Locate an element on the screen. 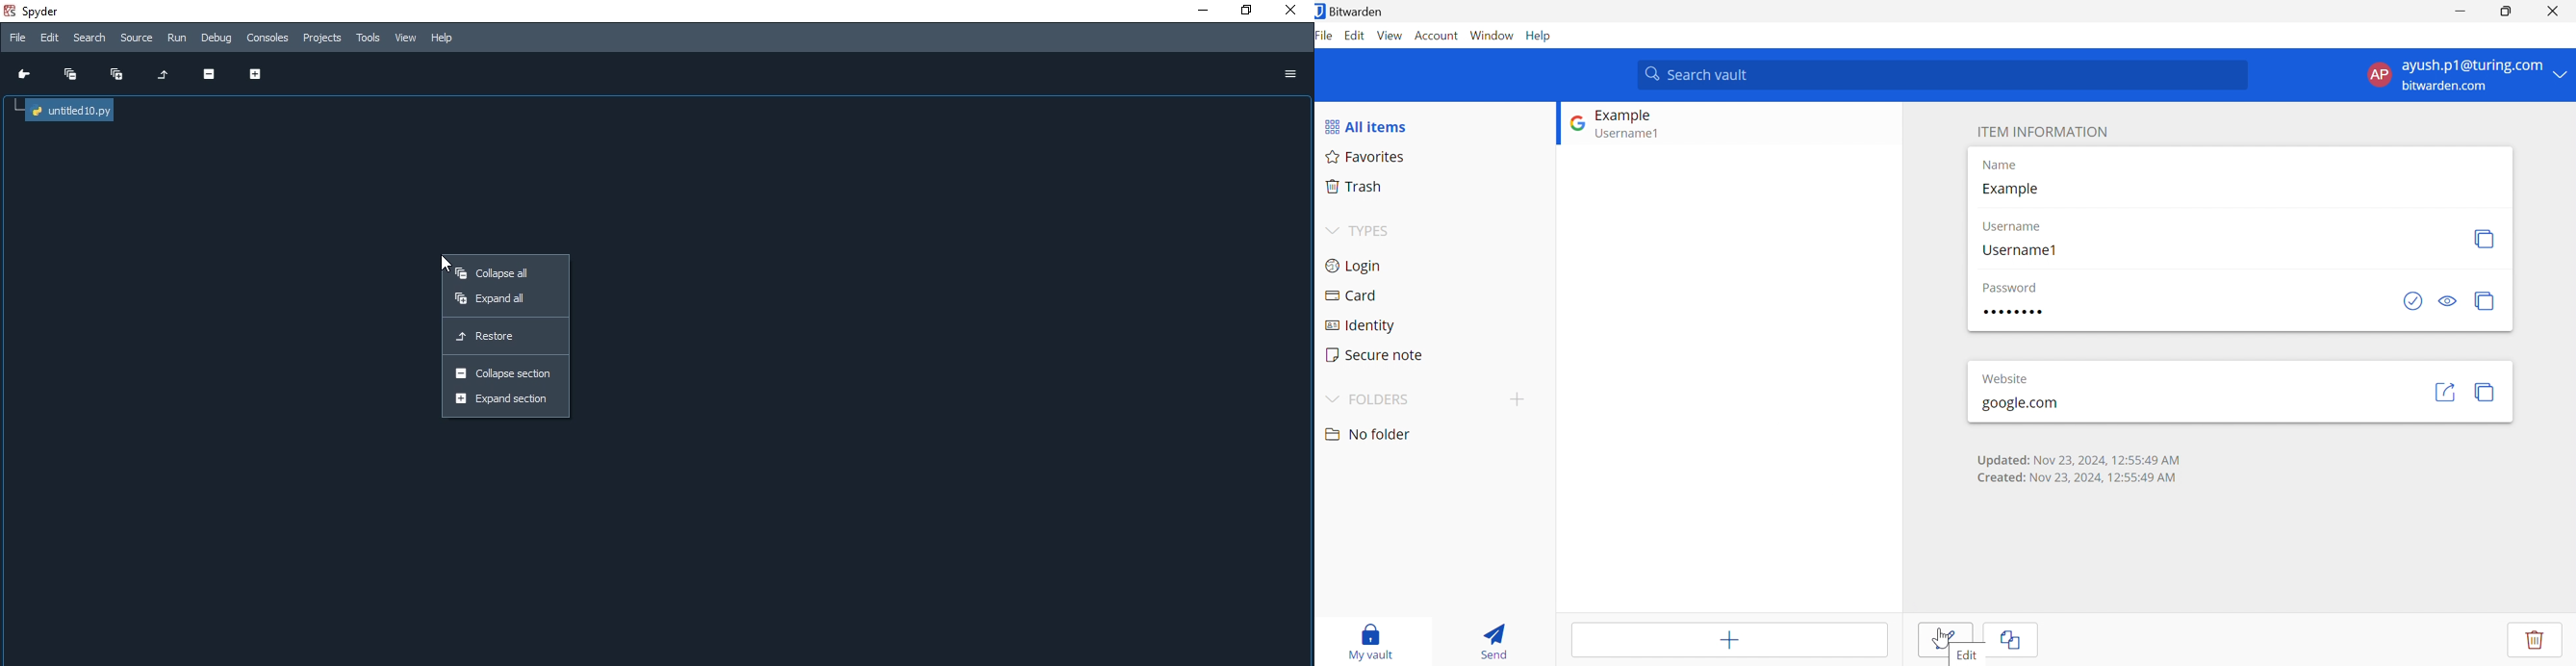  untitled file tree is located at coordinates (72, 109).